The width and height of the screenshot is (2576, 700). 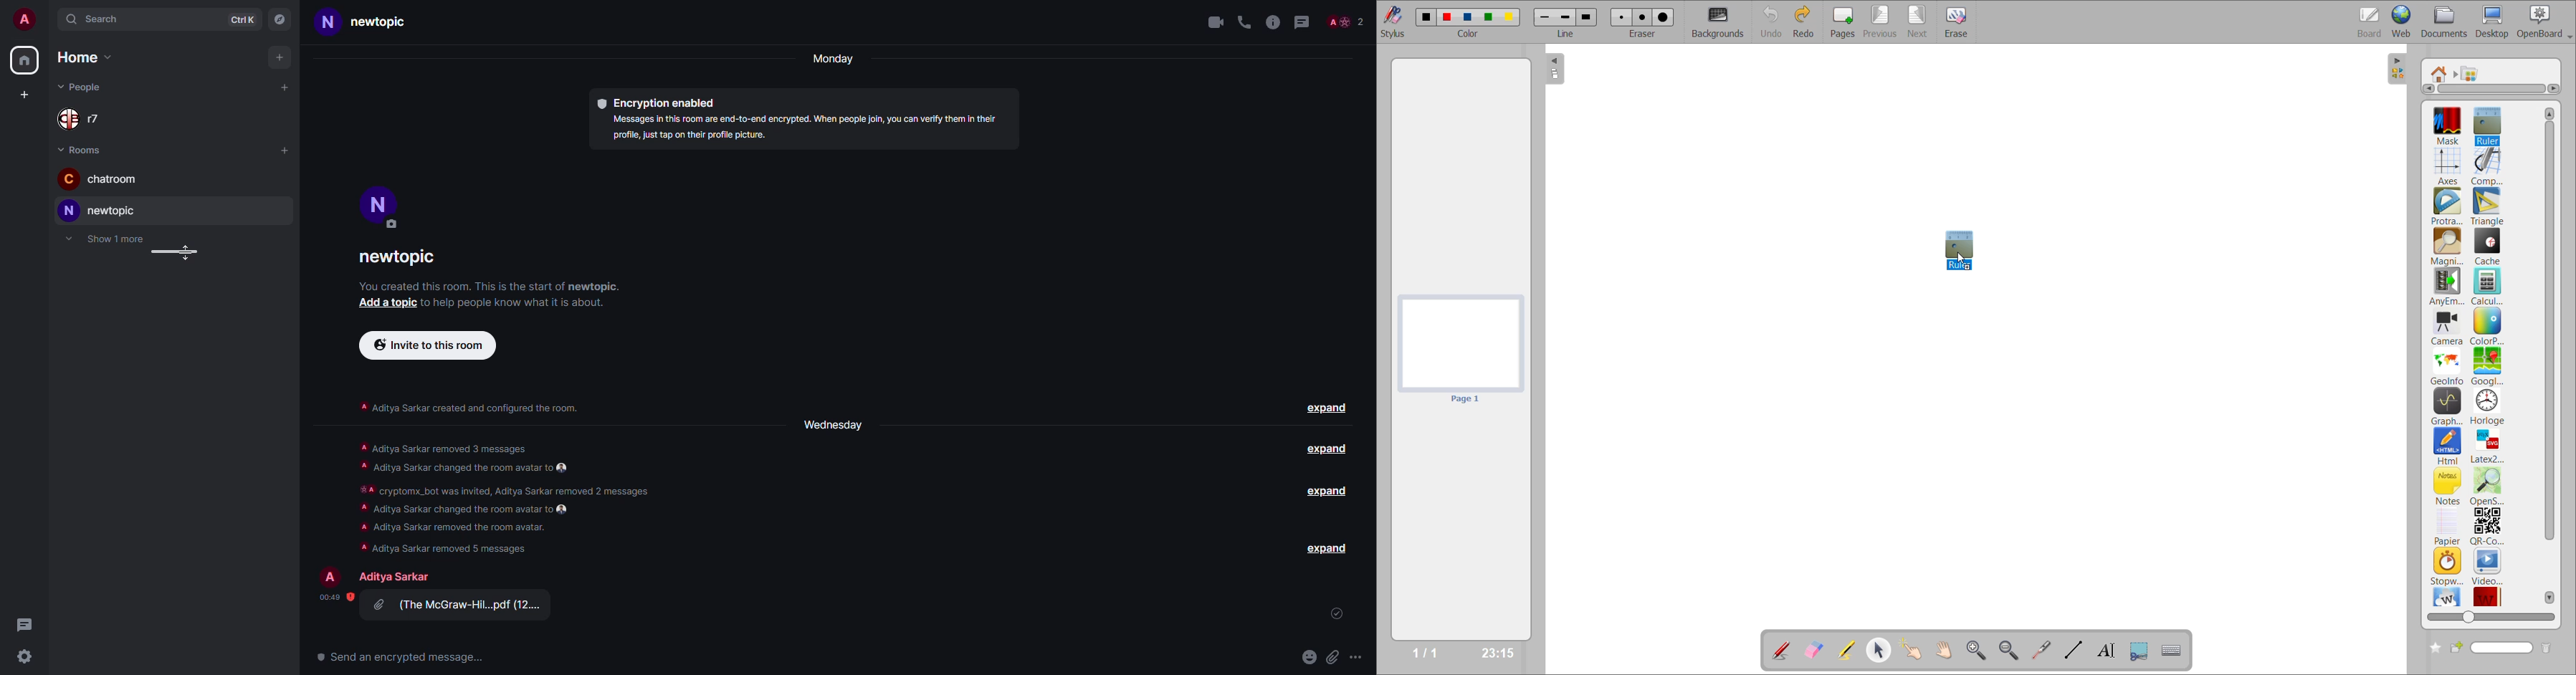 What do you see at coordinates (2448, 486) in the screenshot?
I see `notes` at bounding box center [2448, 486].